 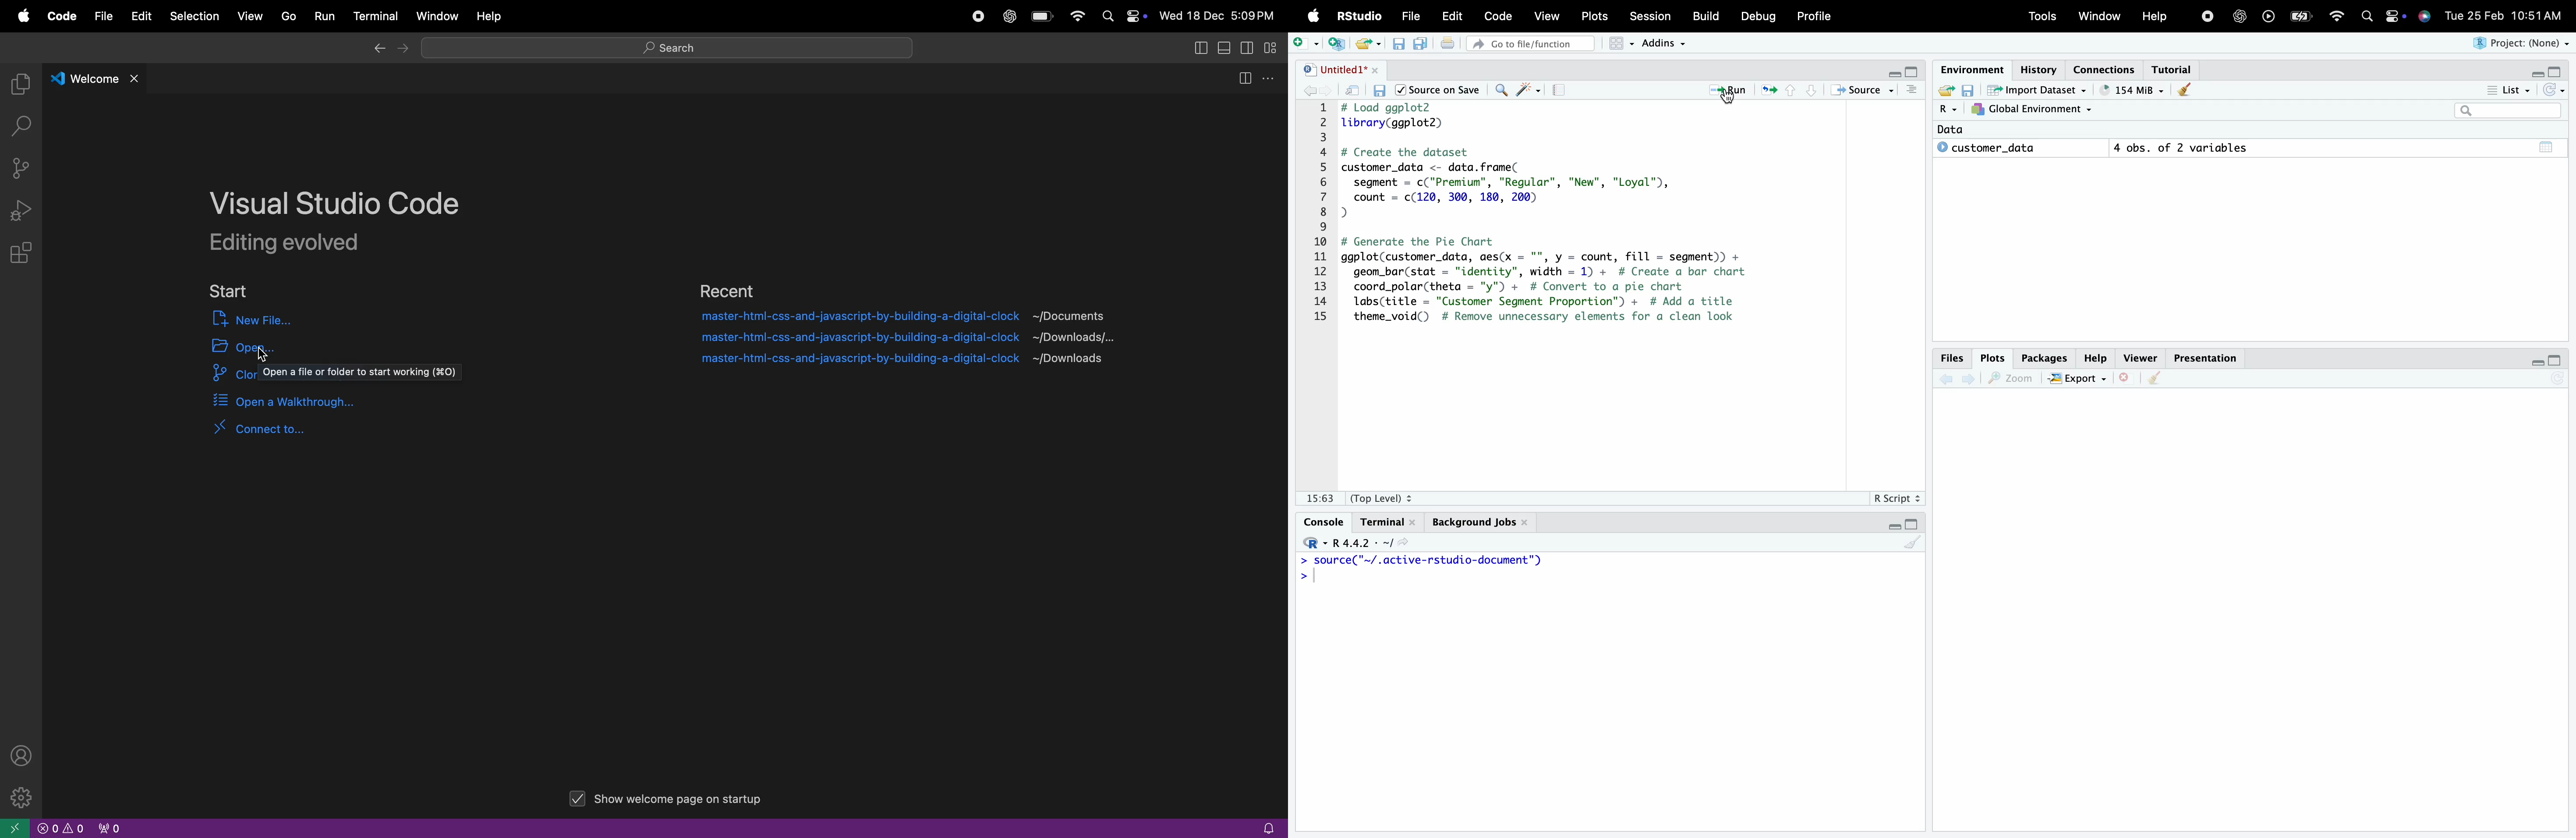 I want to click on grid view, so click(x=1617, y=46).